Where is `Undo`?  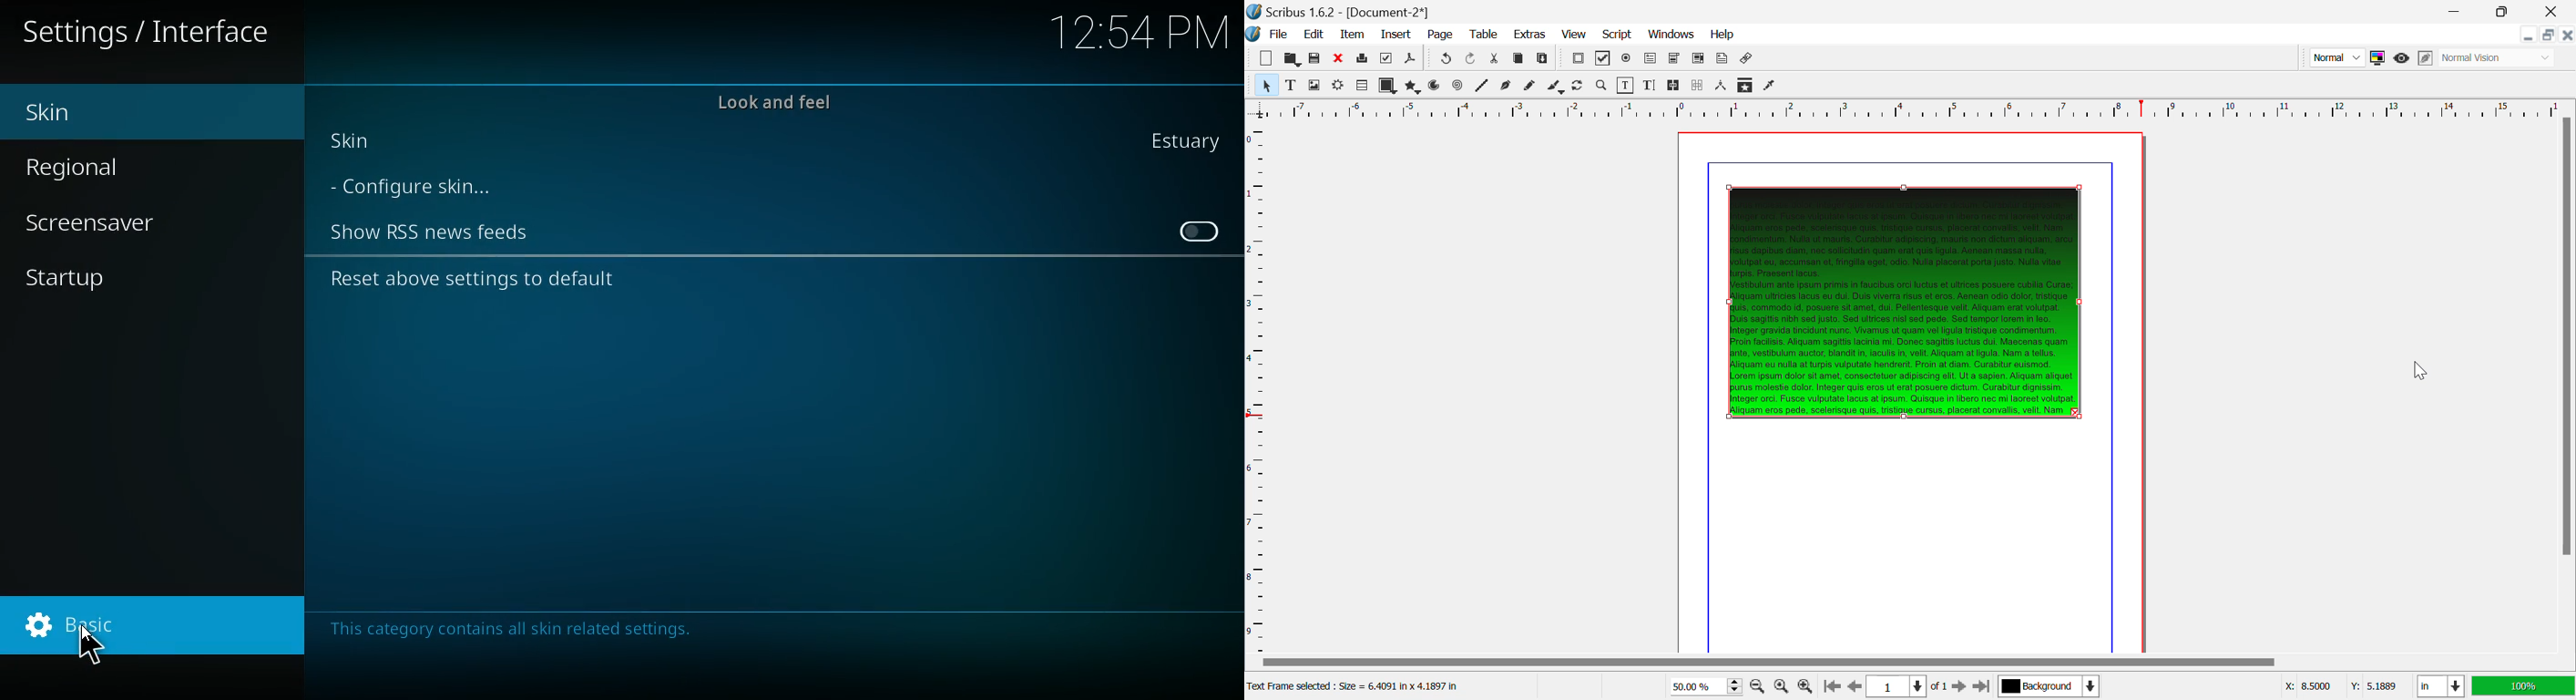 Undo is located at coordinates (1473, 60).